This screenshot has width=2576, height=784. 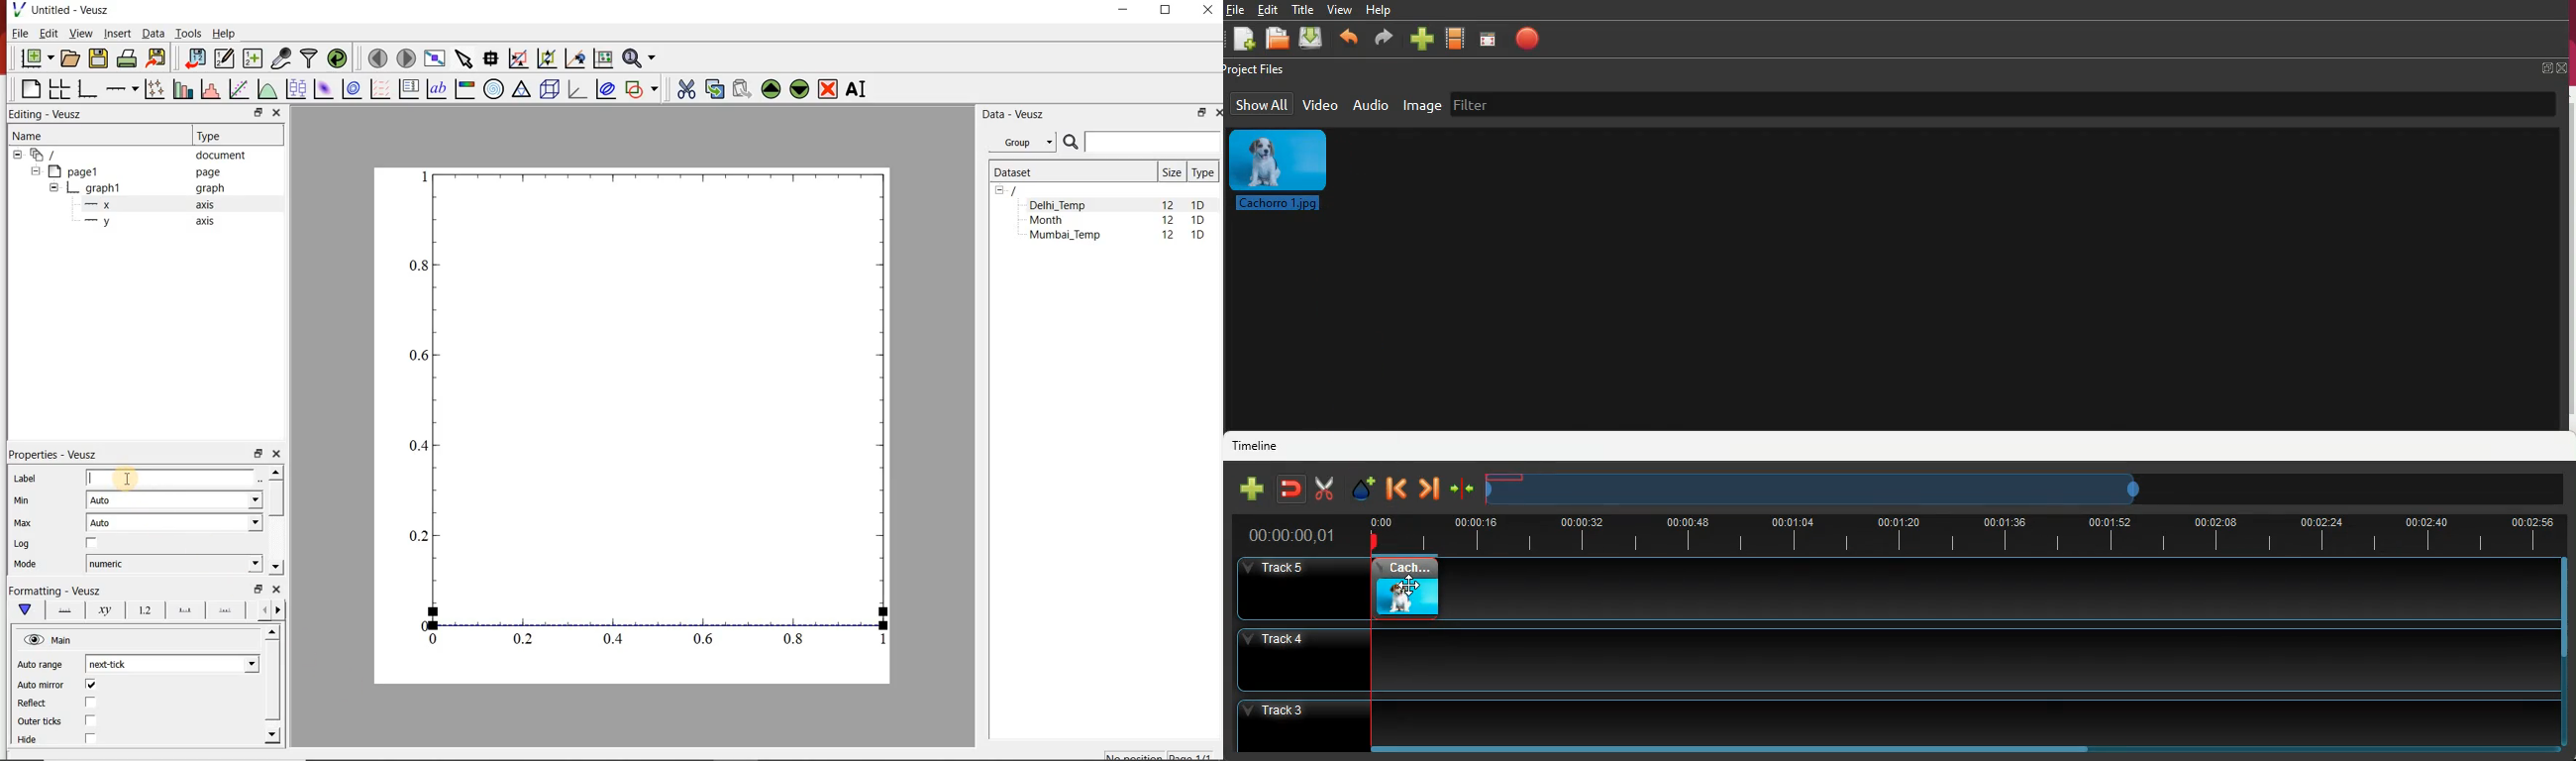 I want to click on Mode, so click(x=25, y=566).